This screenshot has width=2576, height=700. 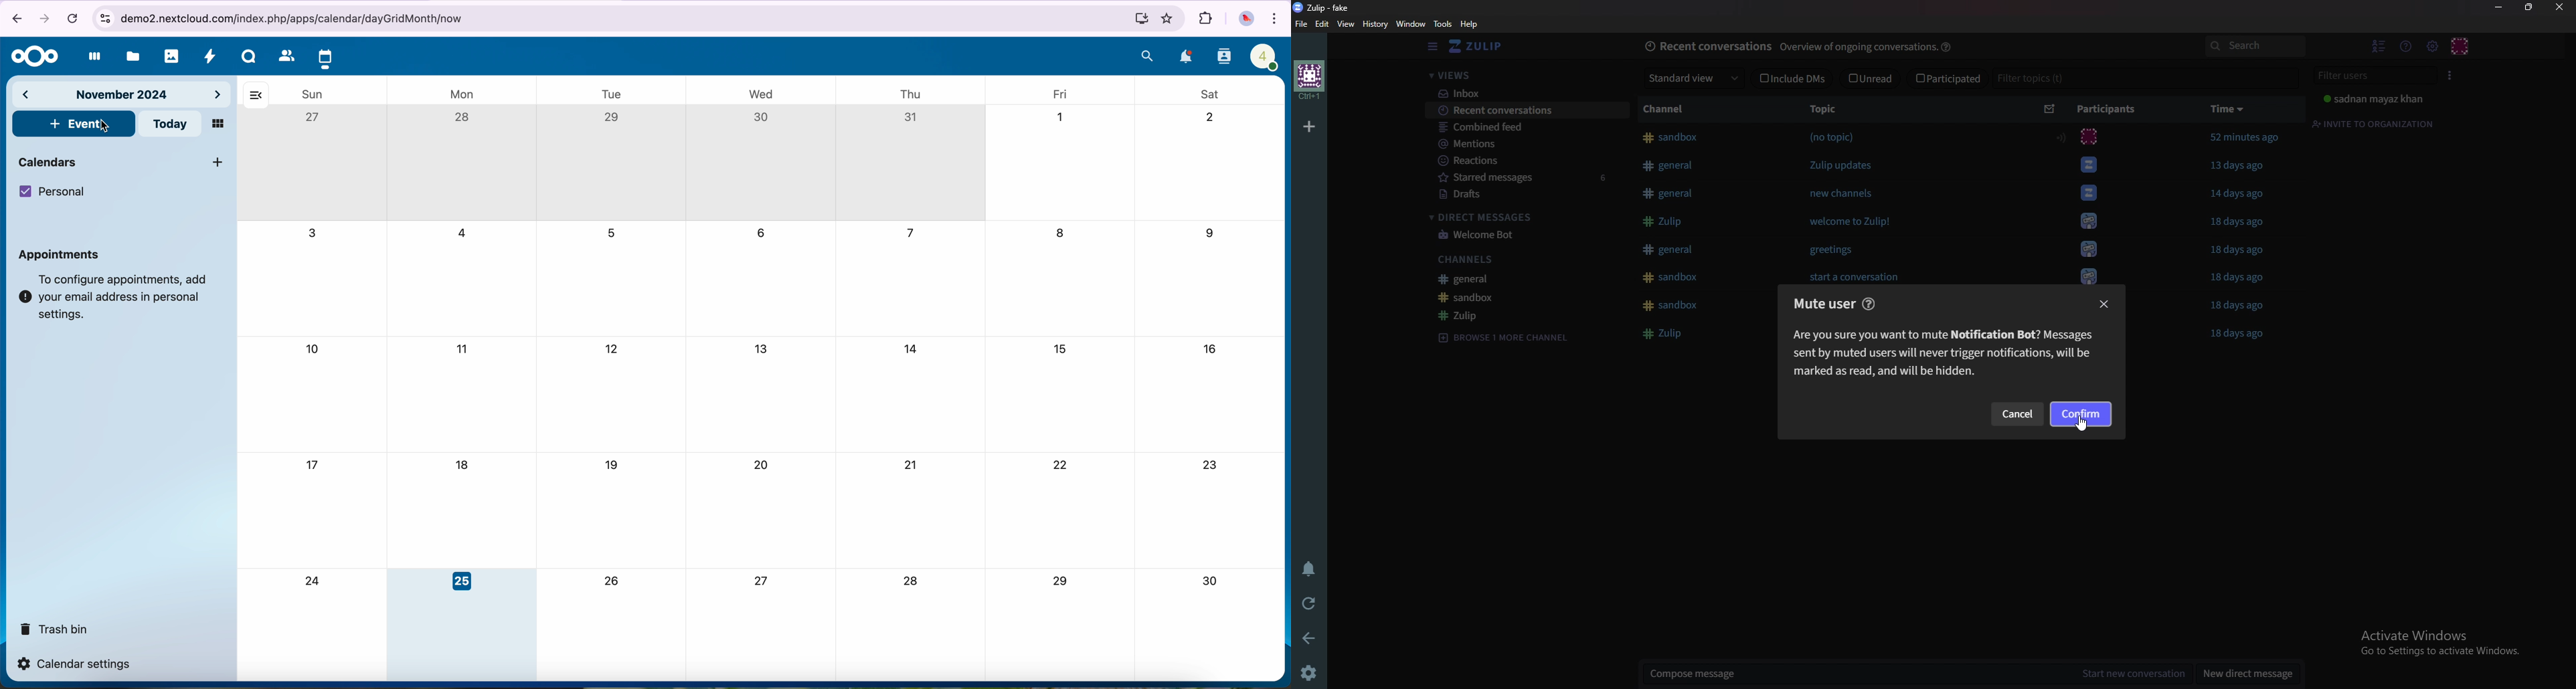 What do you see at coordinates (256, 96) in the screenshot?
I see `hide bar` at bounding box center [256, 96].